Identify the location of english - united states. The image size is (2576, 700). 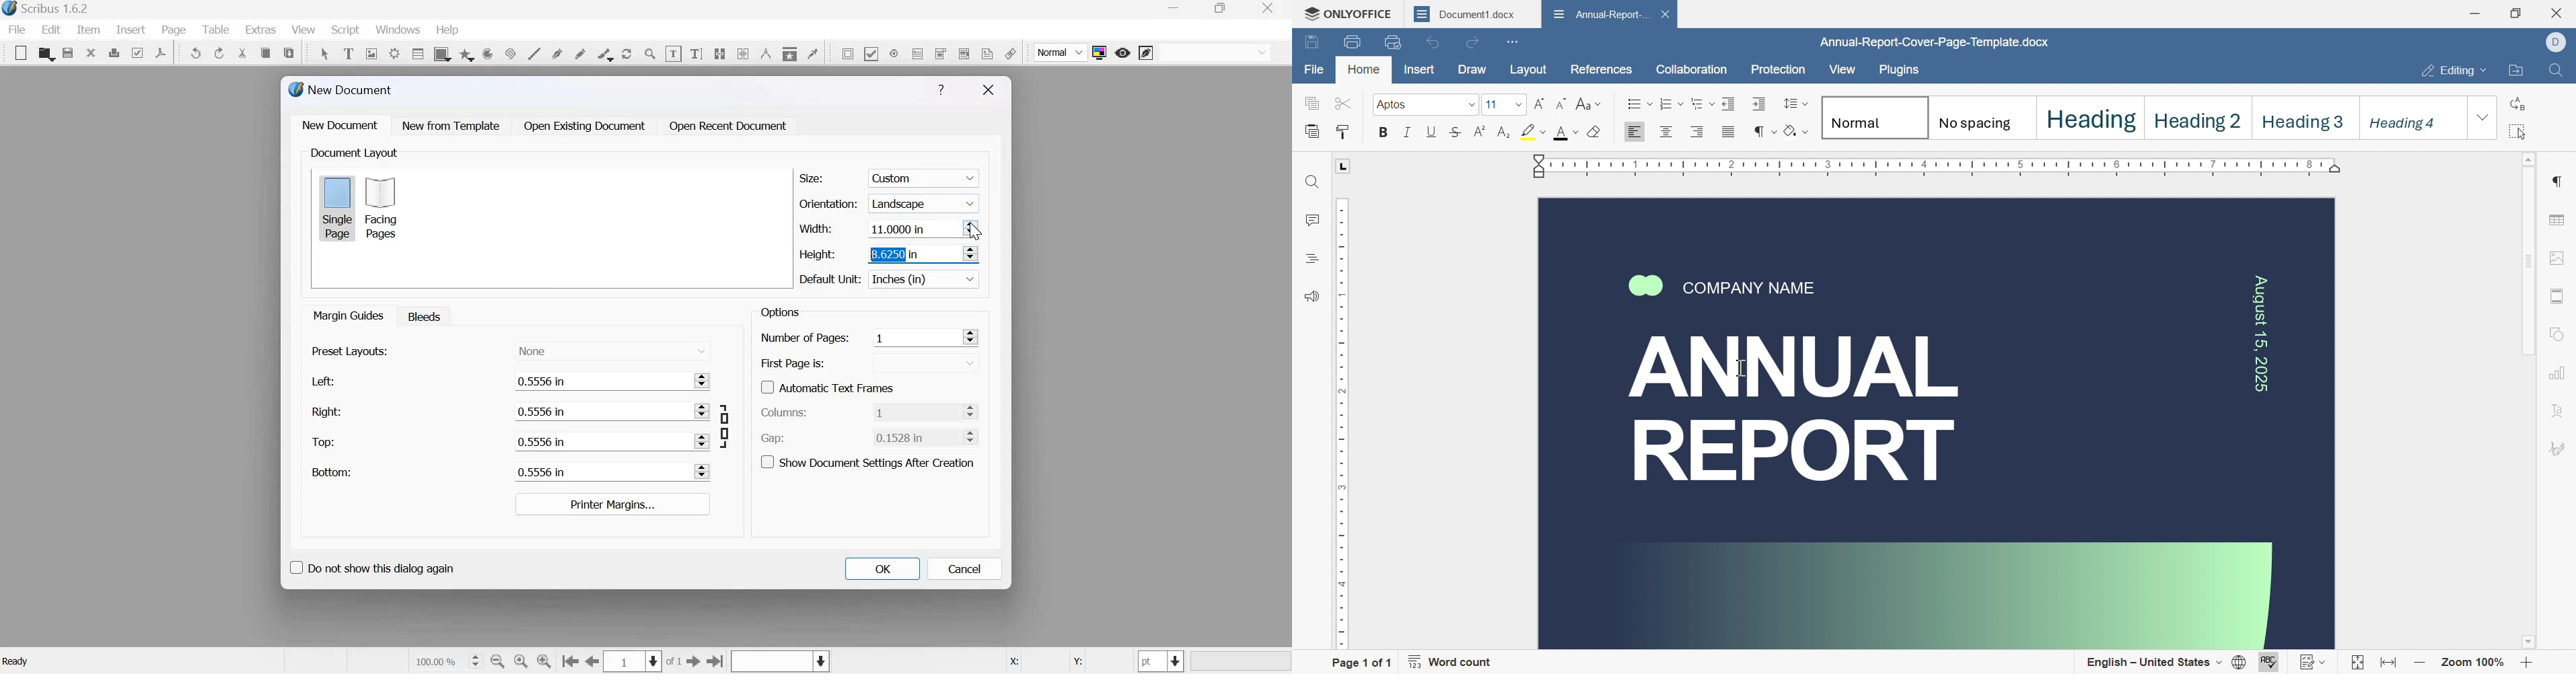
(2154, 663).